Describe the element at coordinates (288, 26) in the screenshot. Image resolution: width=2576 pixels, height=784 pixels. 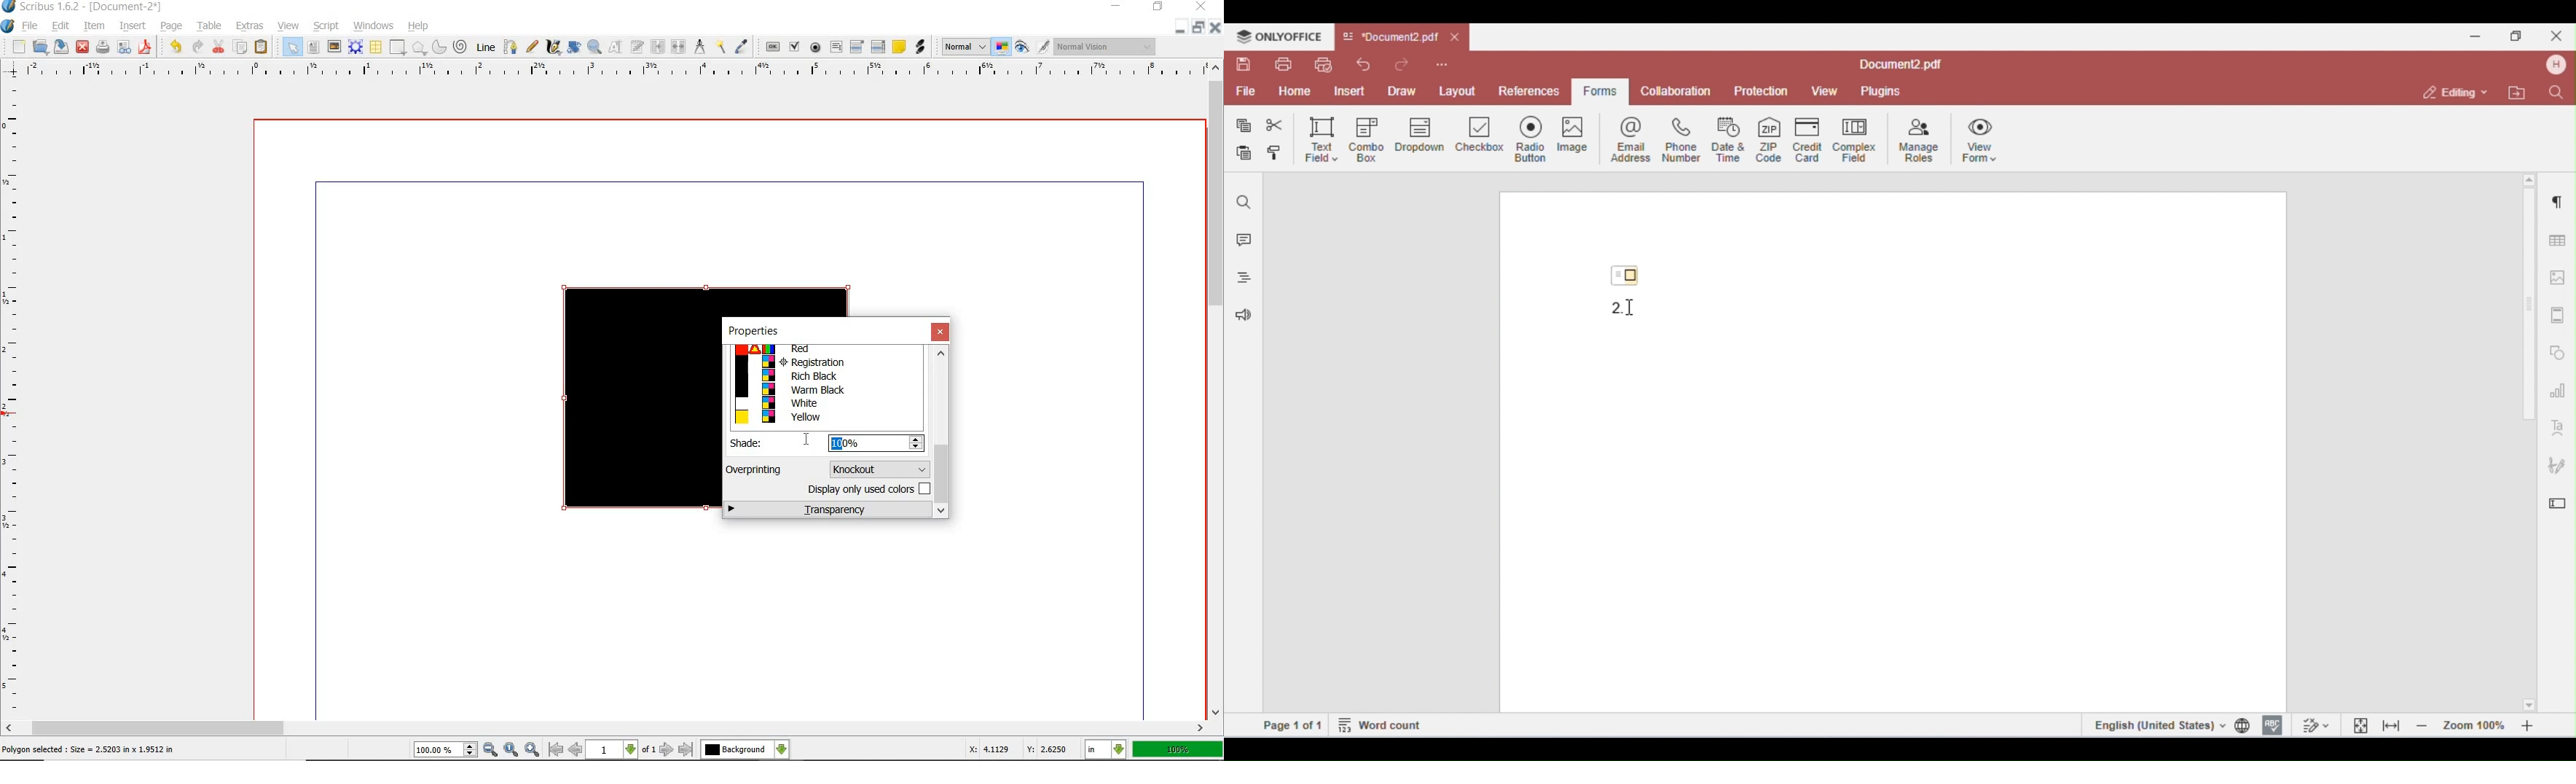
I see `view` at that location.